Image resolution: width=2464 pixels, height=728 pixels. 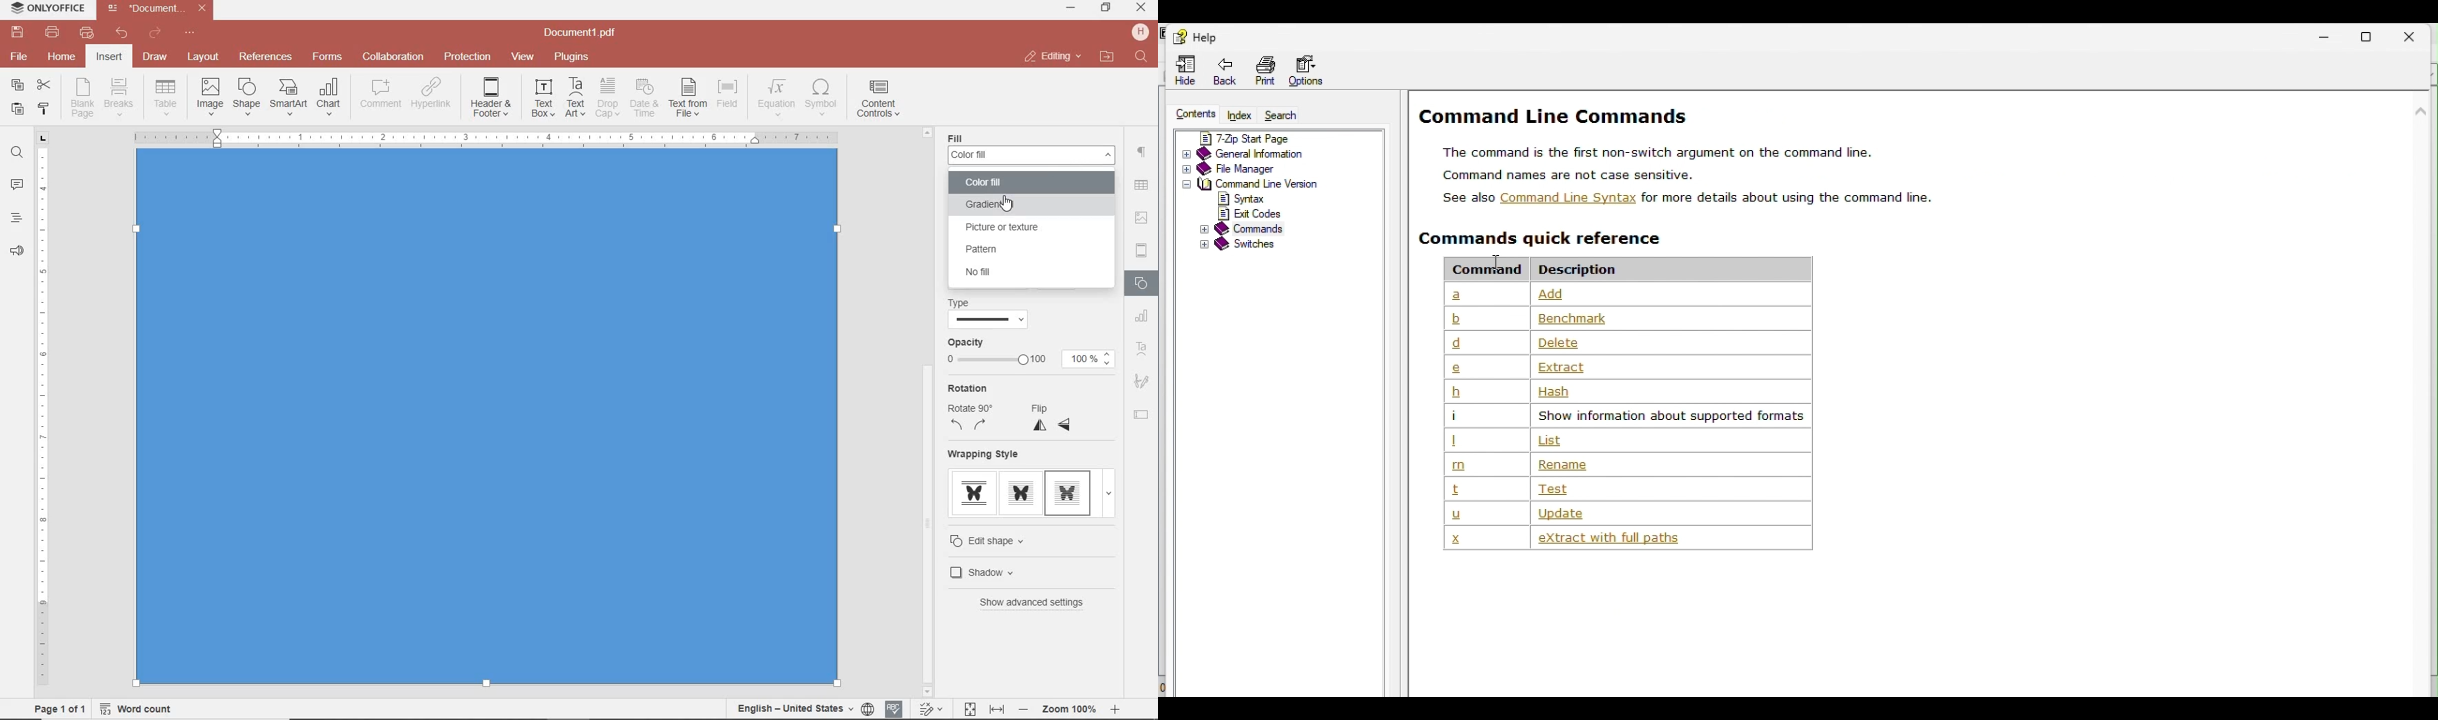 I want to click on scroll bar, so click(x=2417, y=288).